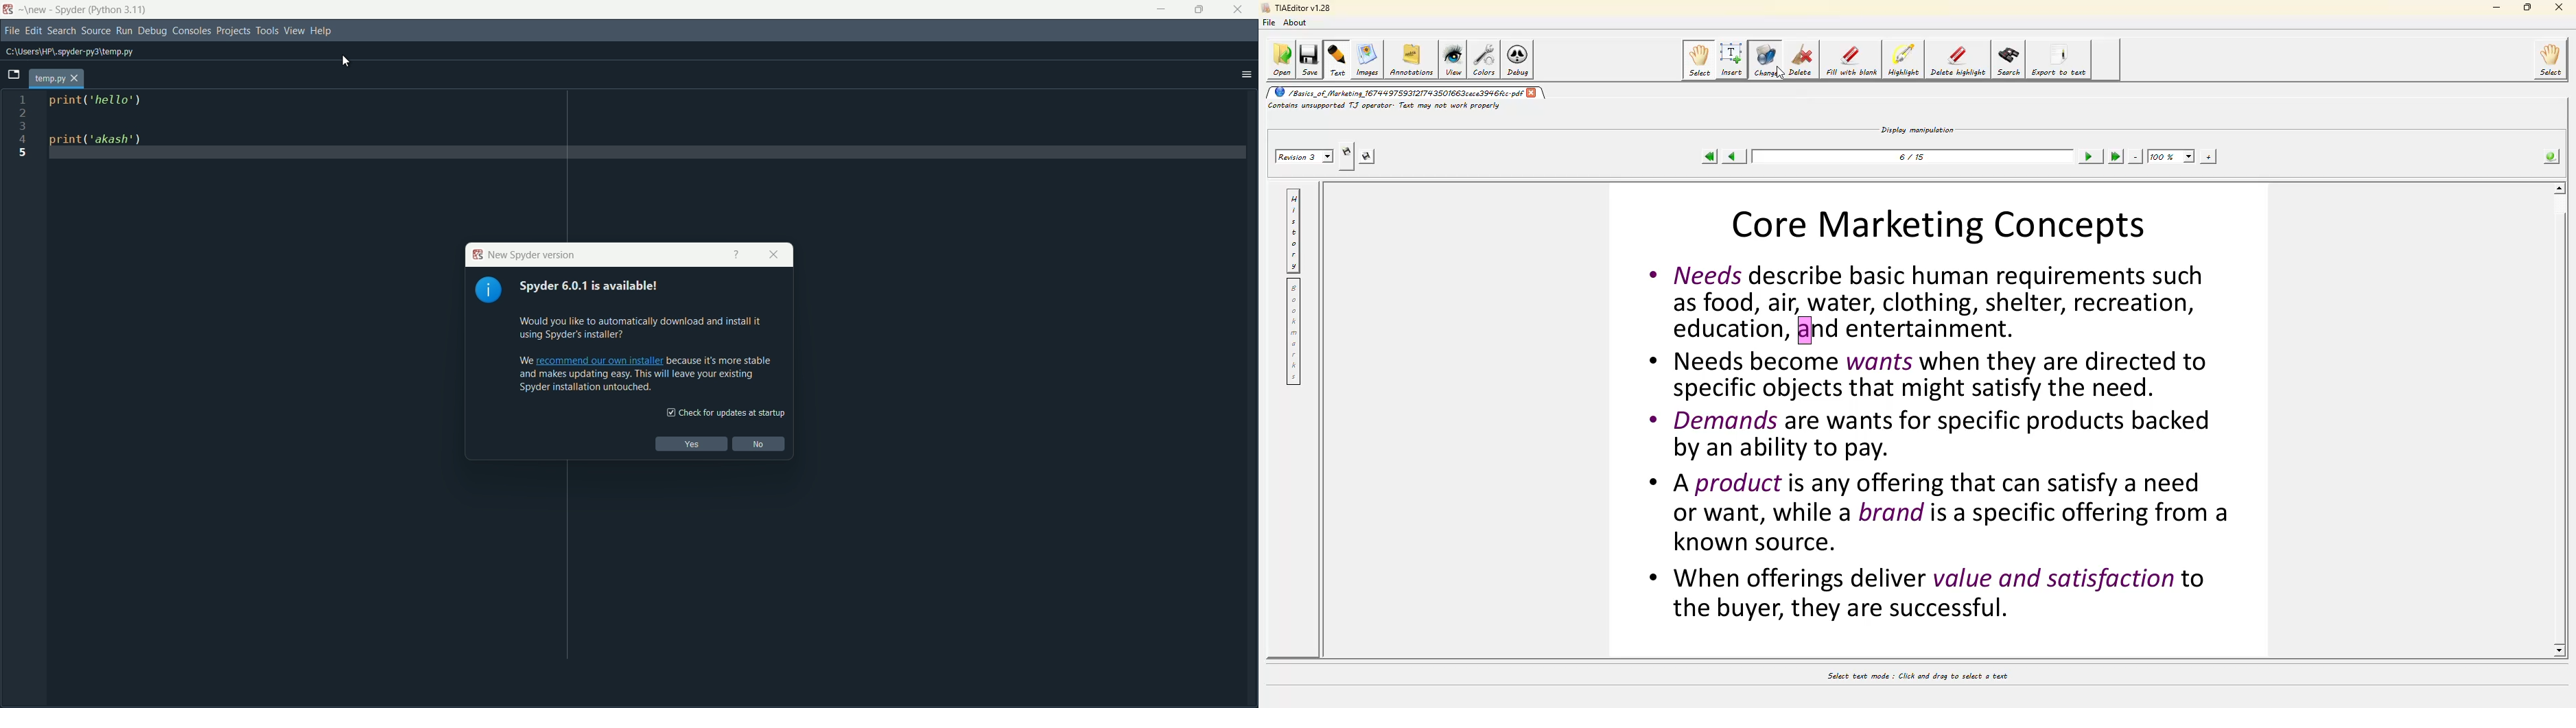  I want to click on cursor, so click(348, 60).